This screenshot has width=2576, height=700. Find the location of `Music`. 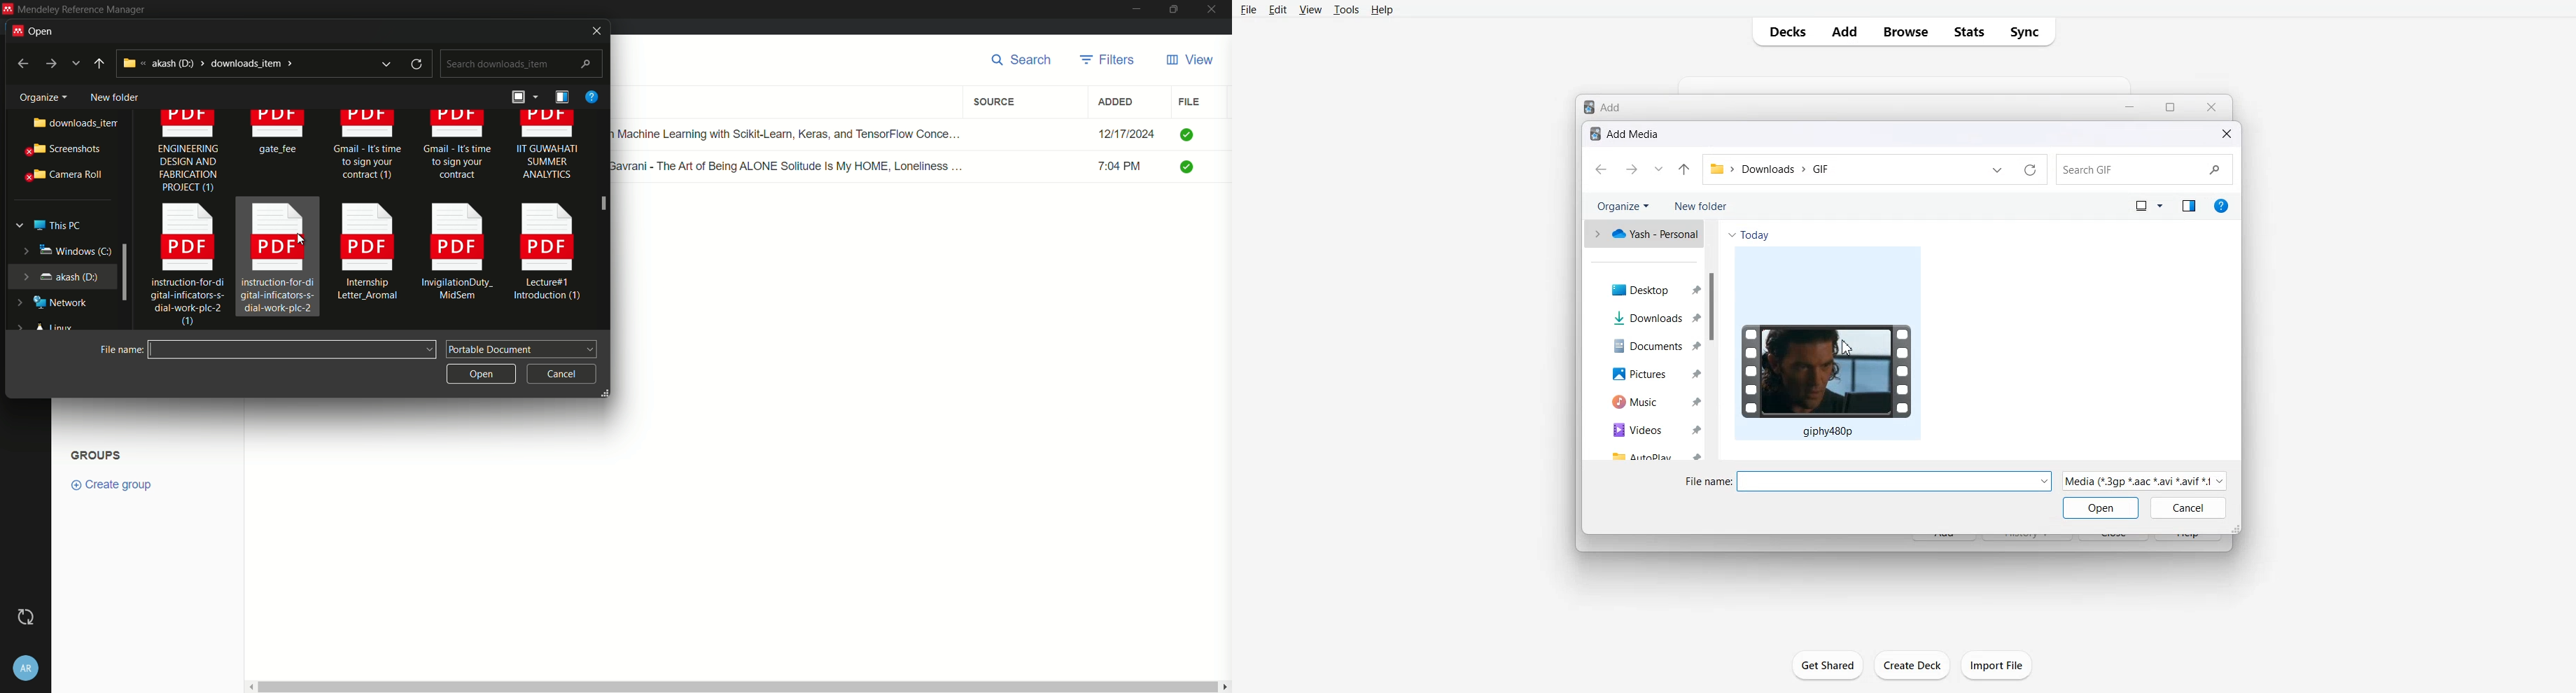

Music is located at coordinates (1649, 401).